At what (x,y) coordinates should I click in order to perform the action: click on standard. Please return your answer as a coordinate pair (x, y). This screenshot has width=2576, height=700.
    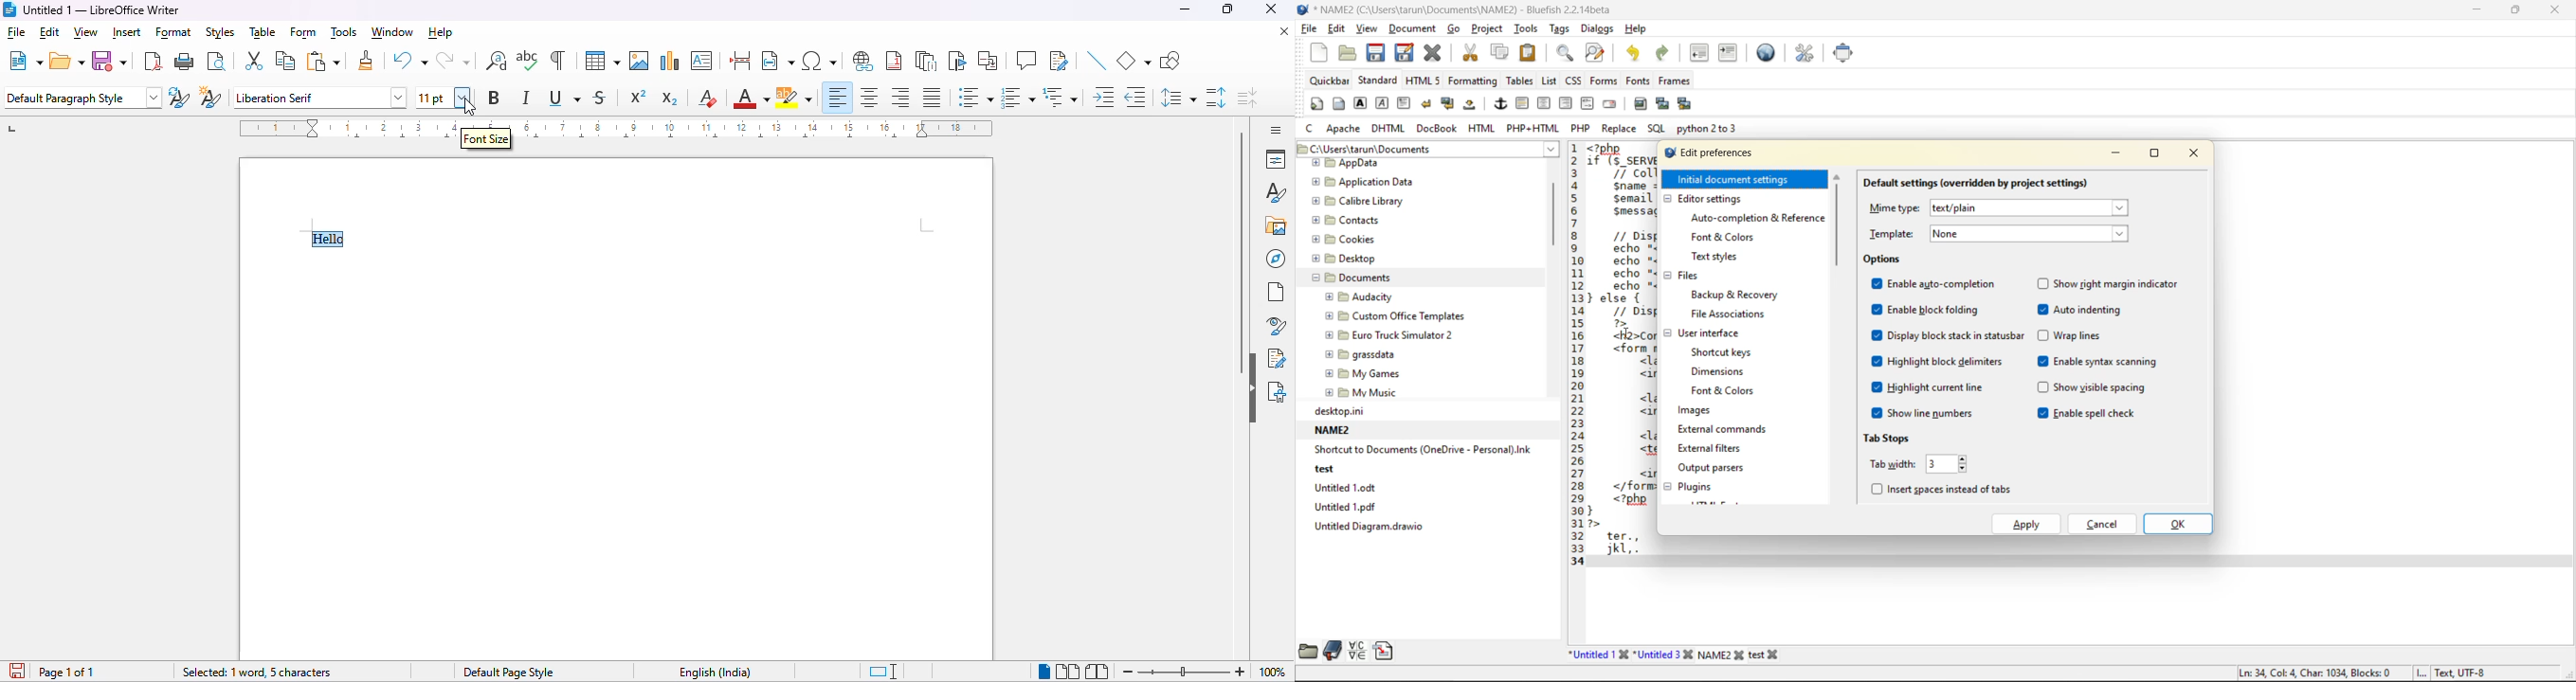
    Looking at the image, I should click on (1379, 81).